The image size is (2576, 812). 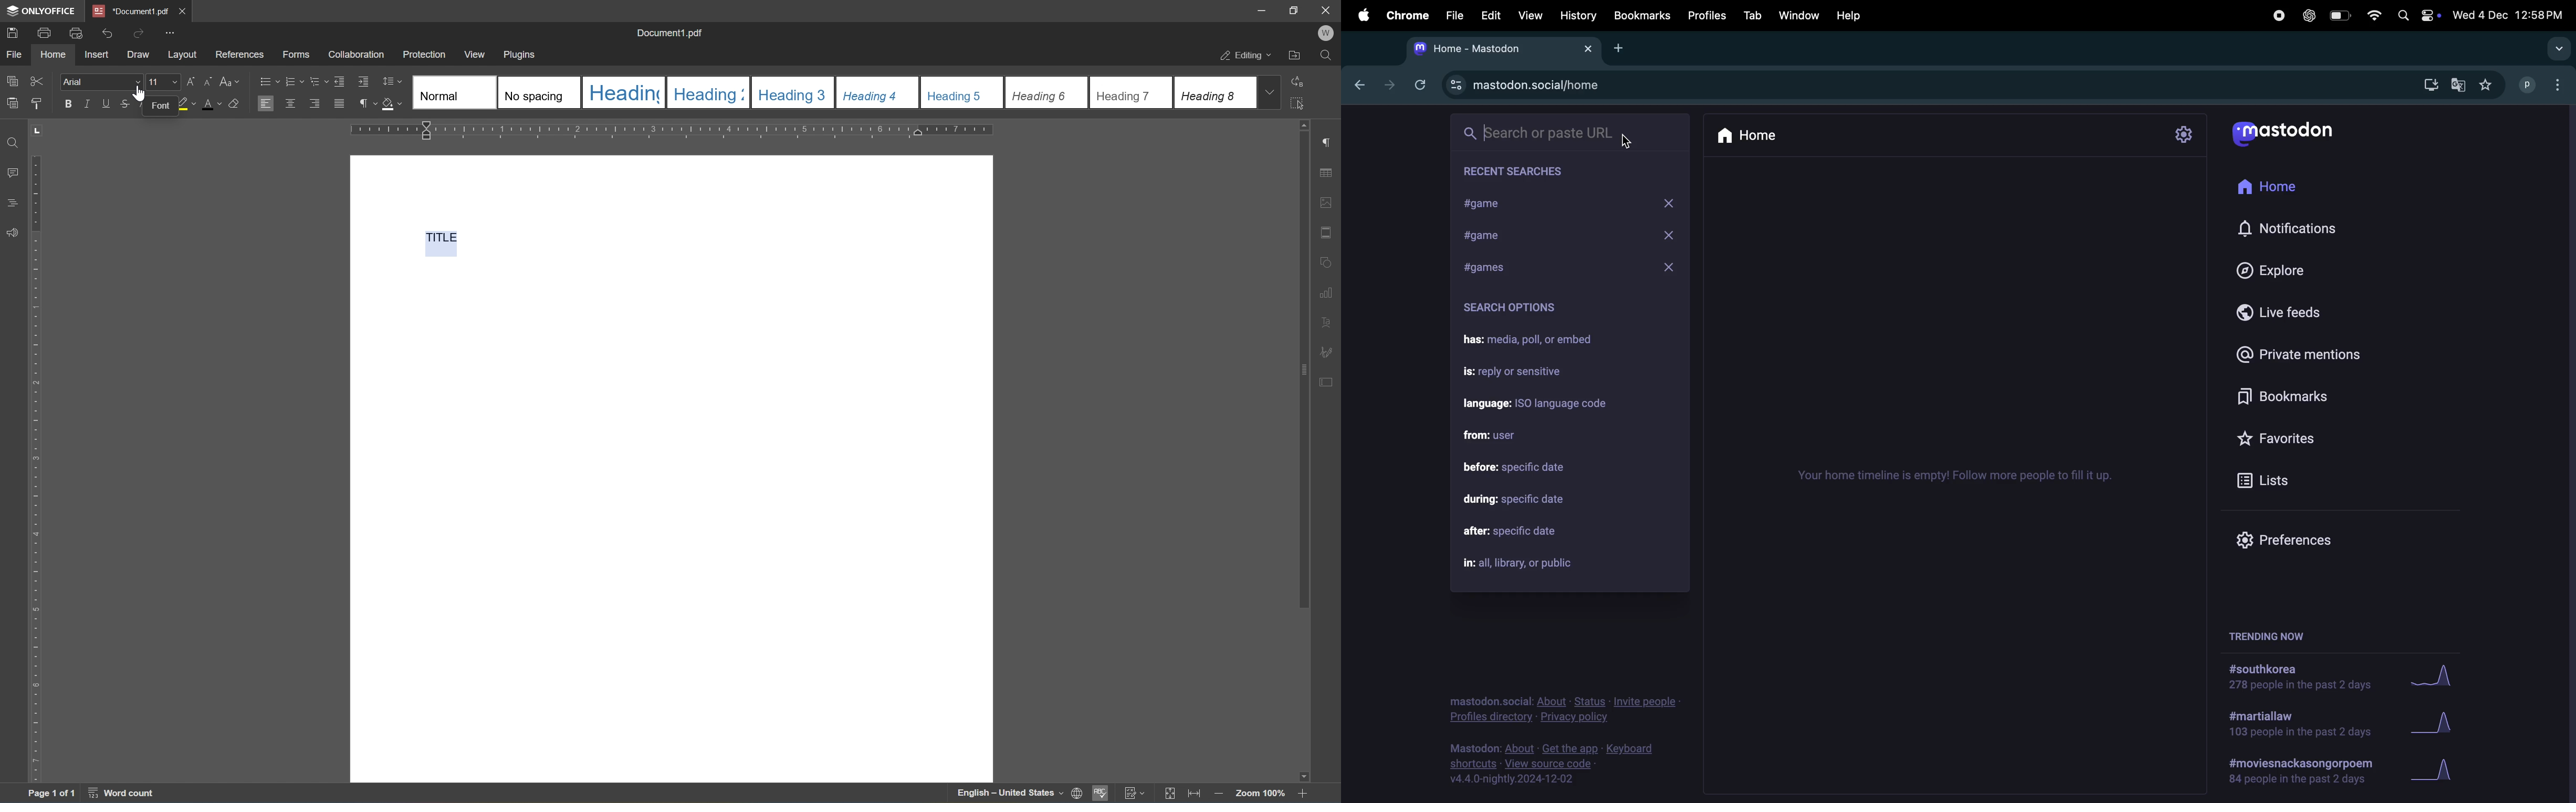 What do you see at coordinates (1962, 474) in the screenshot?
I see `time line` at bounding box center [1962, 474].